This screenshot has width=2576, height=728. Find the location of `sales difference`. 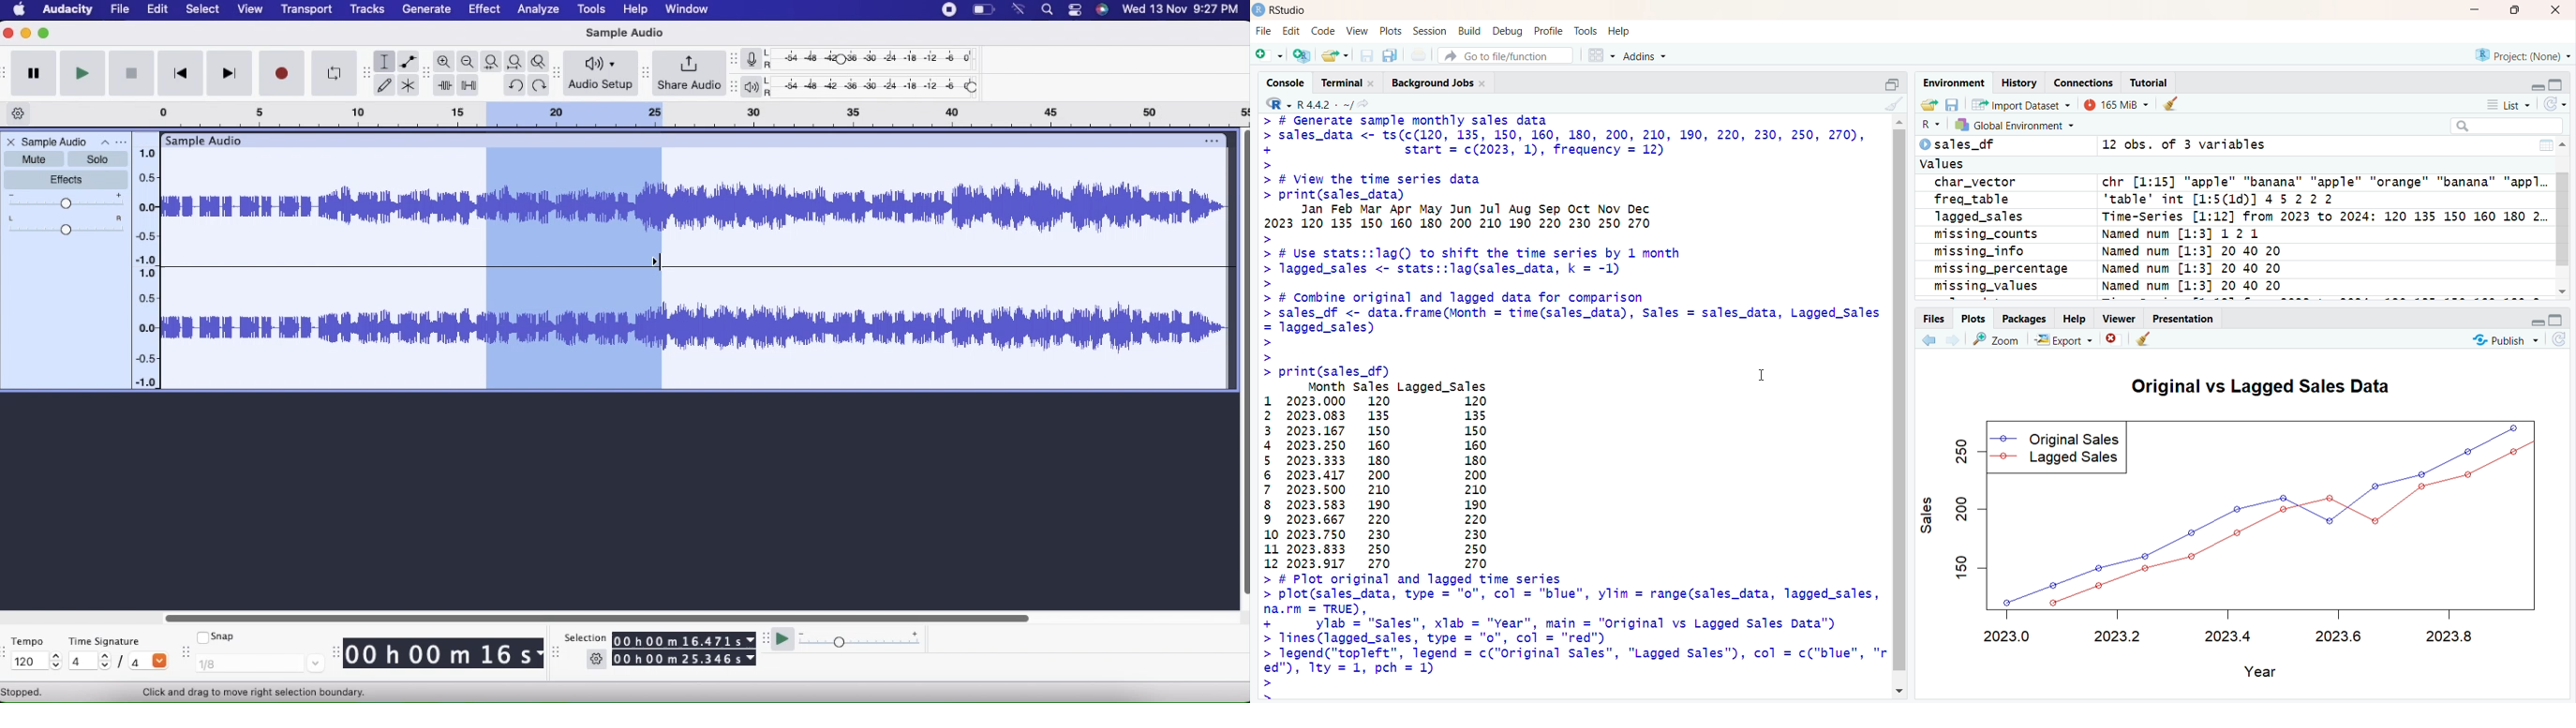

sales difference is located at coordinates (2111, 145).